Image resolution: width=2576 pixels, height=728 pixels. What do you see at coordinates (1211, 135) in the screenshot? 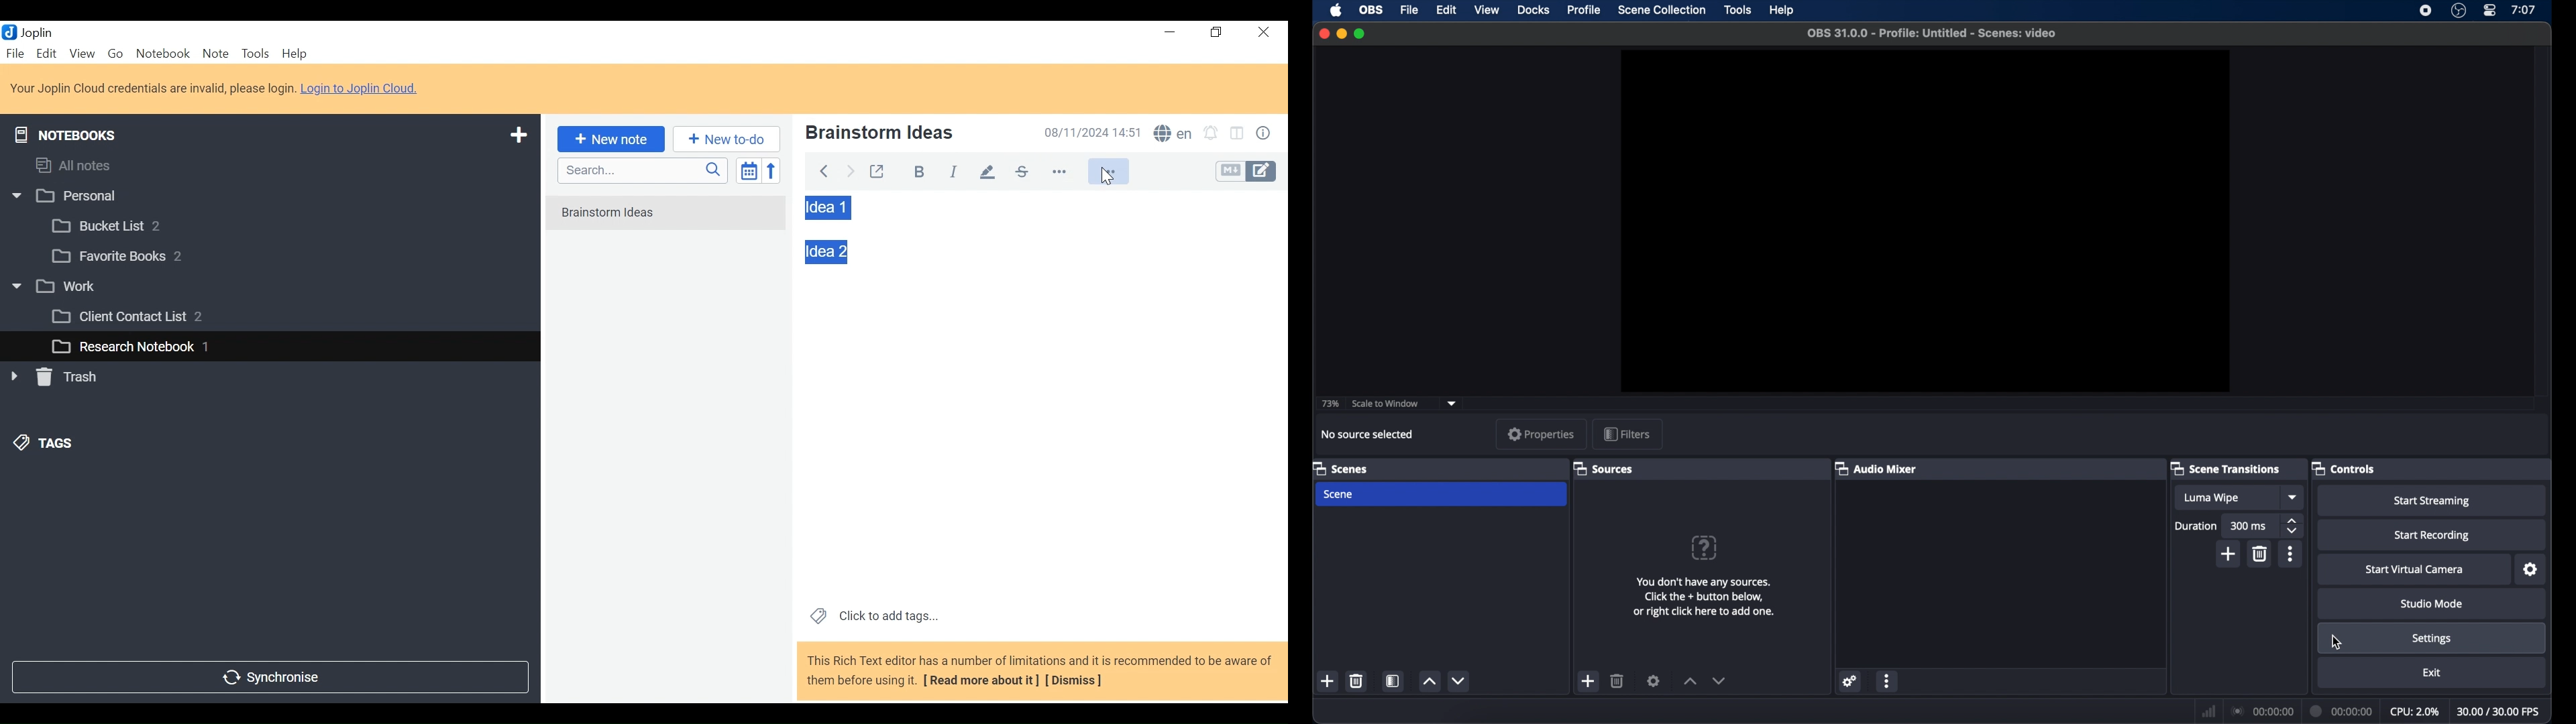
I see `Set alarm` at bounding box center [1211, 135].